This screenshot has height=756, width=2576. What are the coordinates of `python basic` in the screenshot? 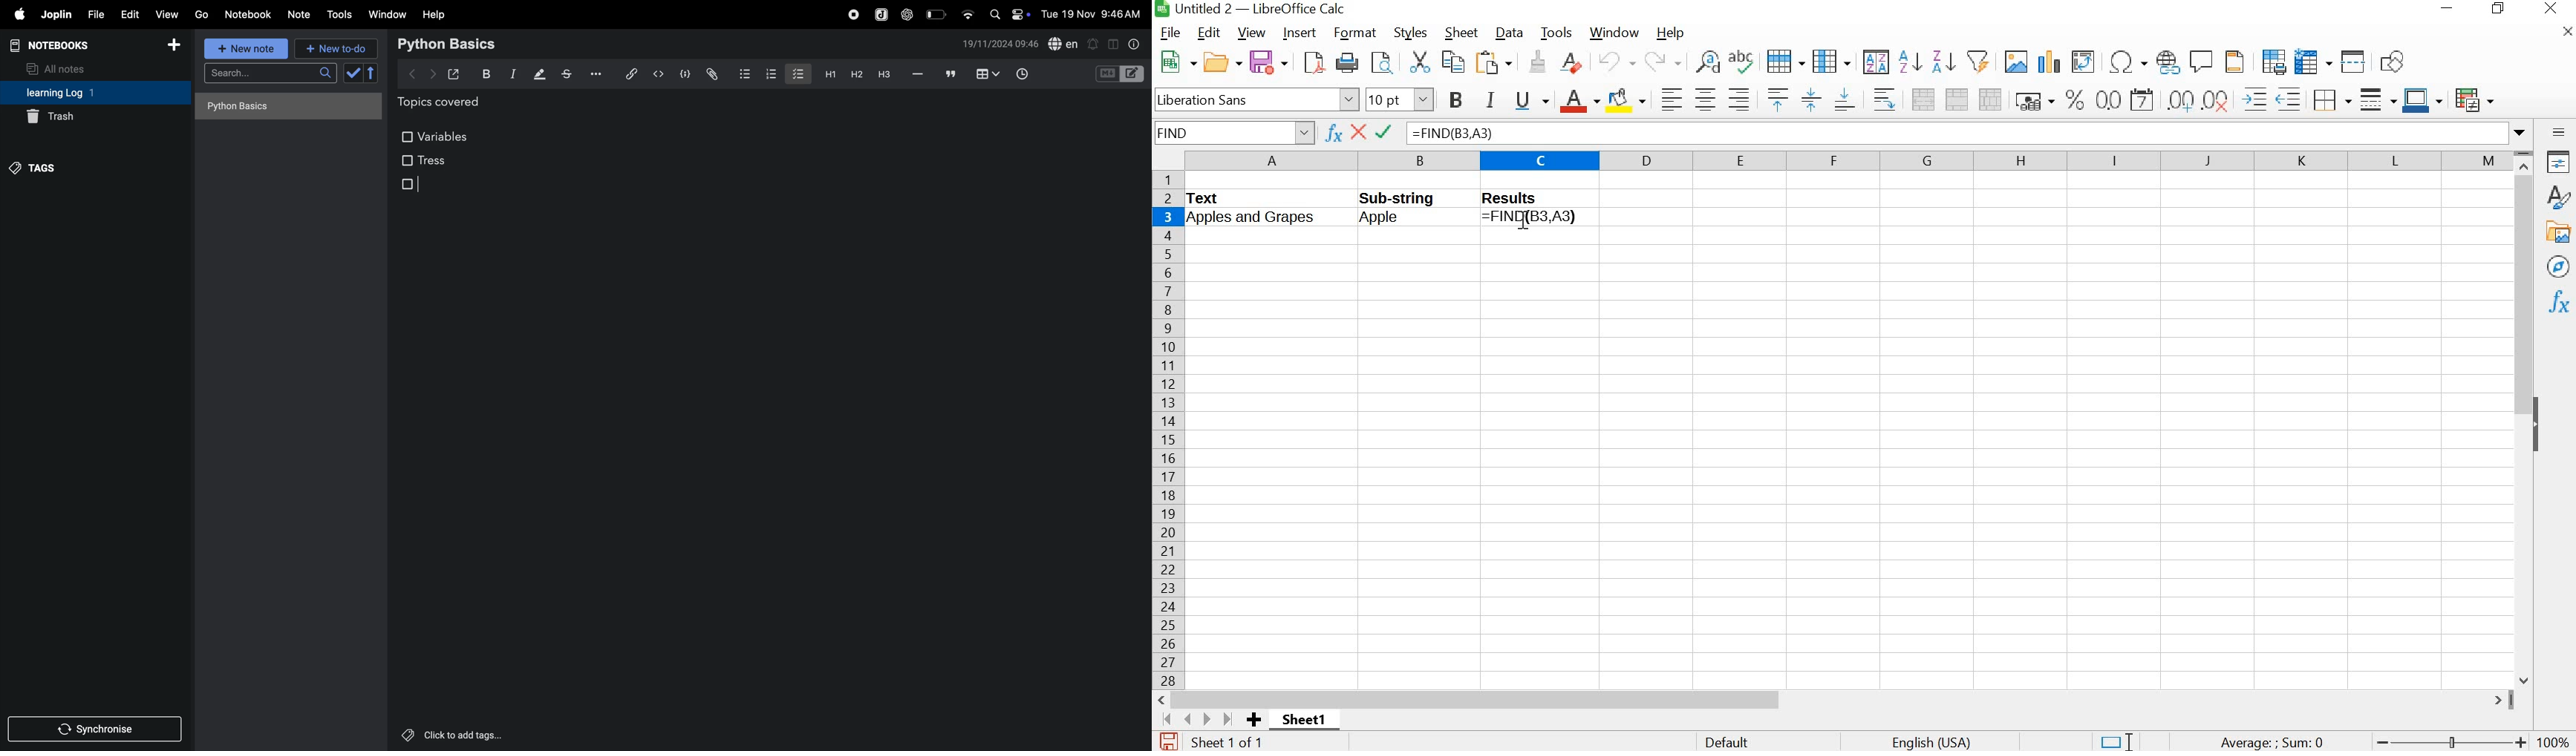 It's located at (448, 43).